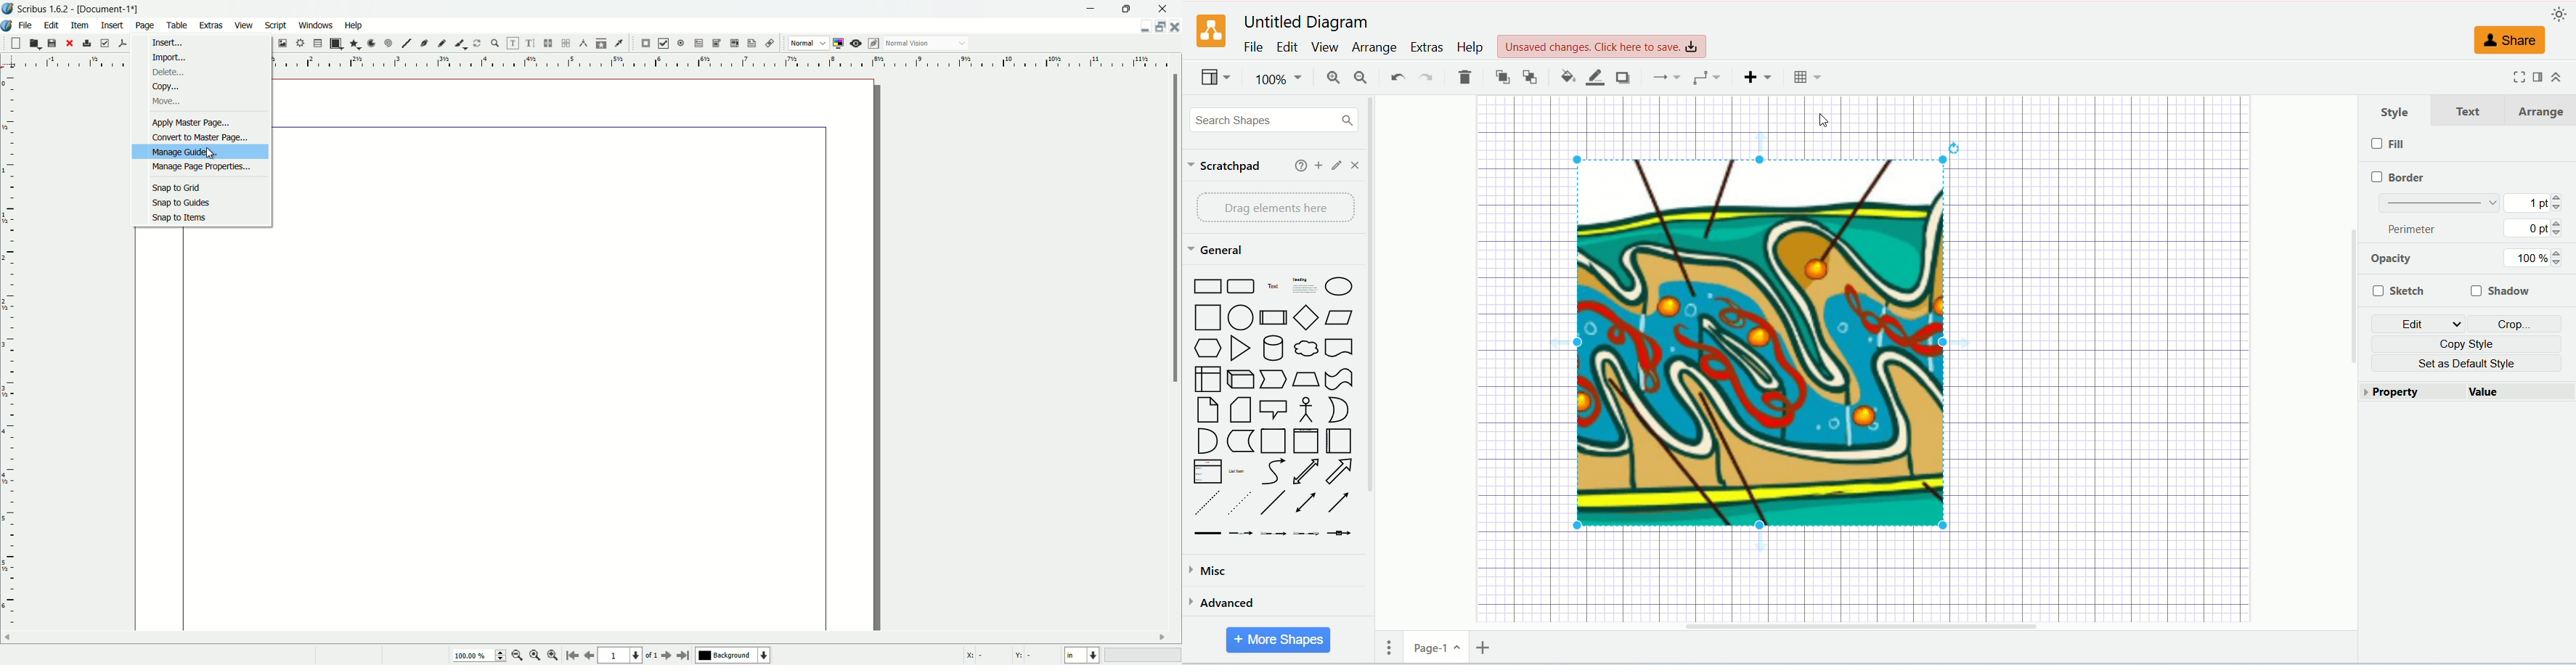 This screenshot has height=672, width=2576. Describe the element at coordinates (1339, 380) in the screenshot. I see `Tape` at that location.